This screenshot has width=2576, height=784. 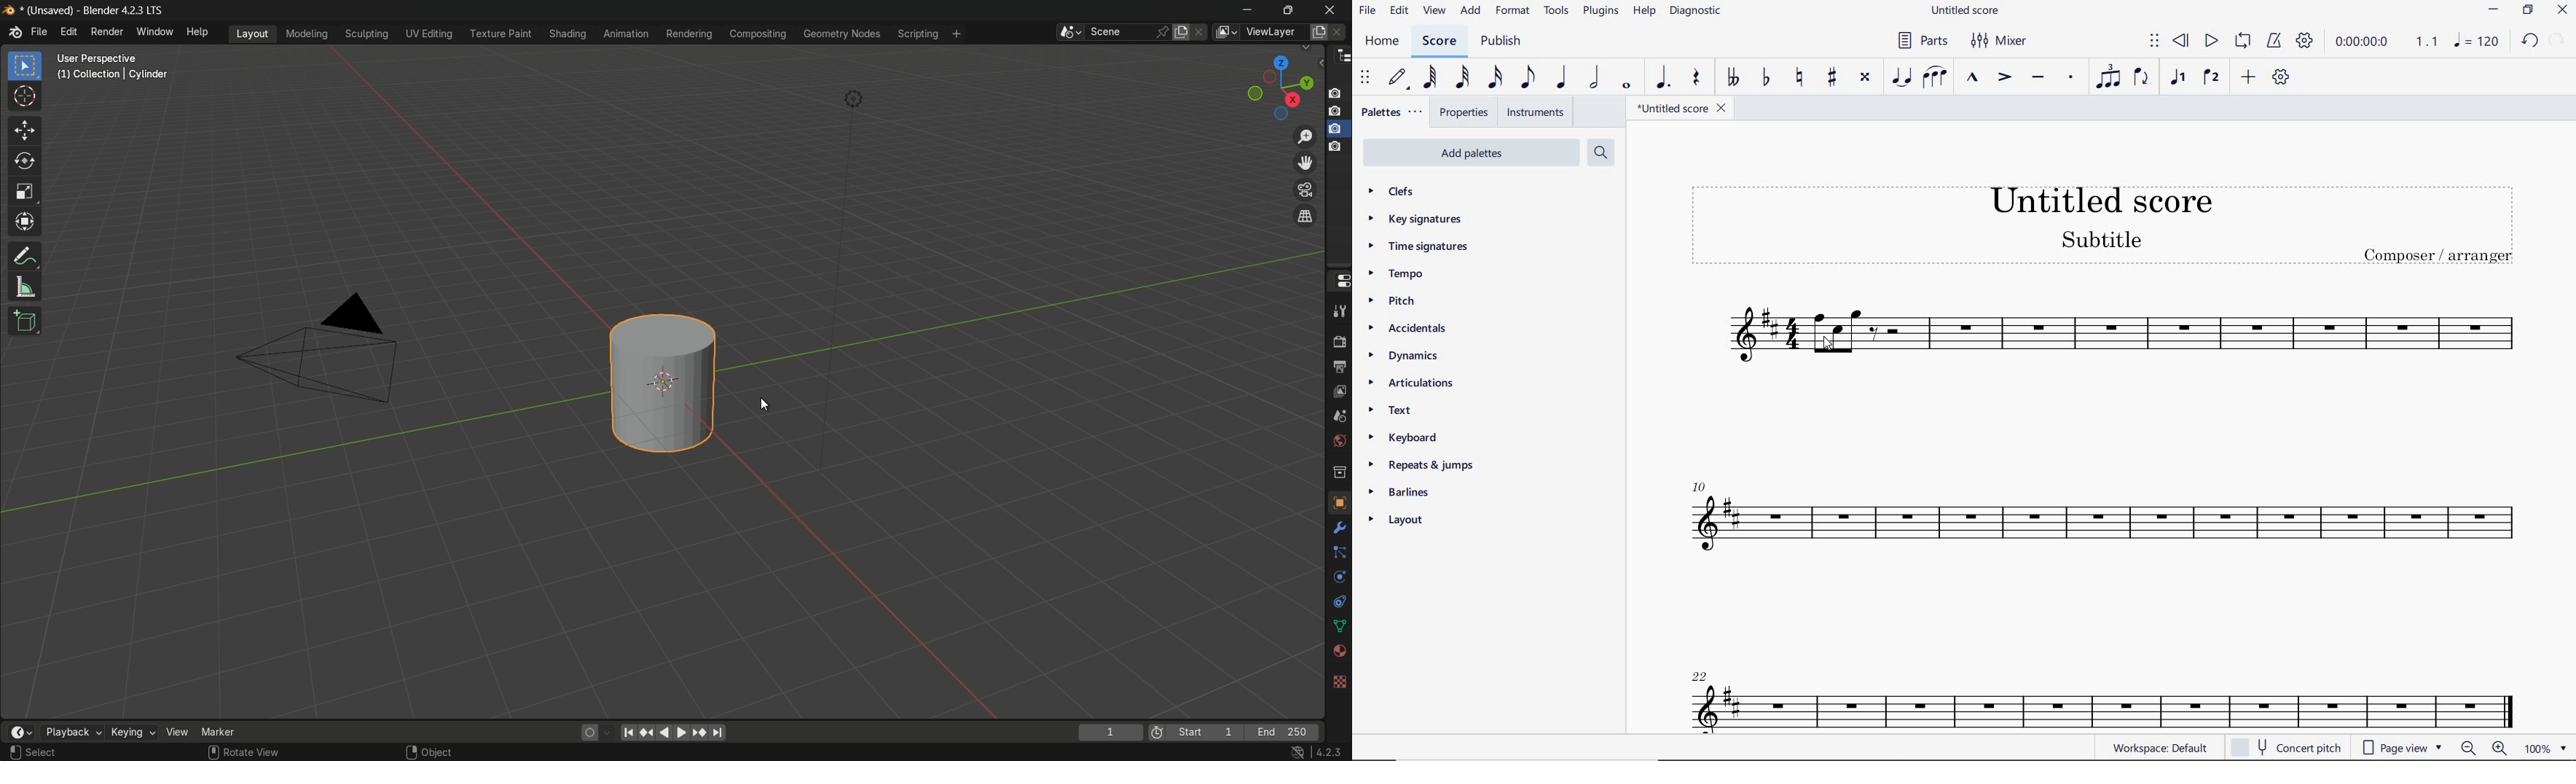 What do you see at coordinates (1560, 78) in the screenshot?
I see `QUARTER NOTE` at bounding box center [1560, 78].